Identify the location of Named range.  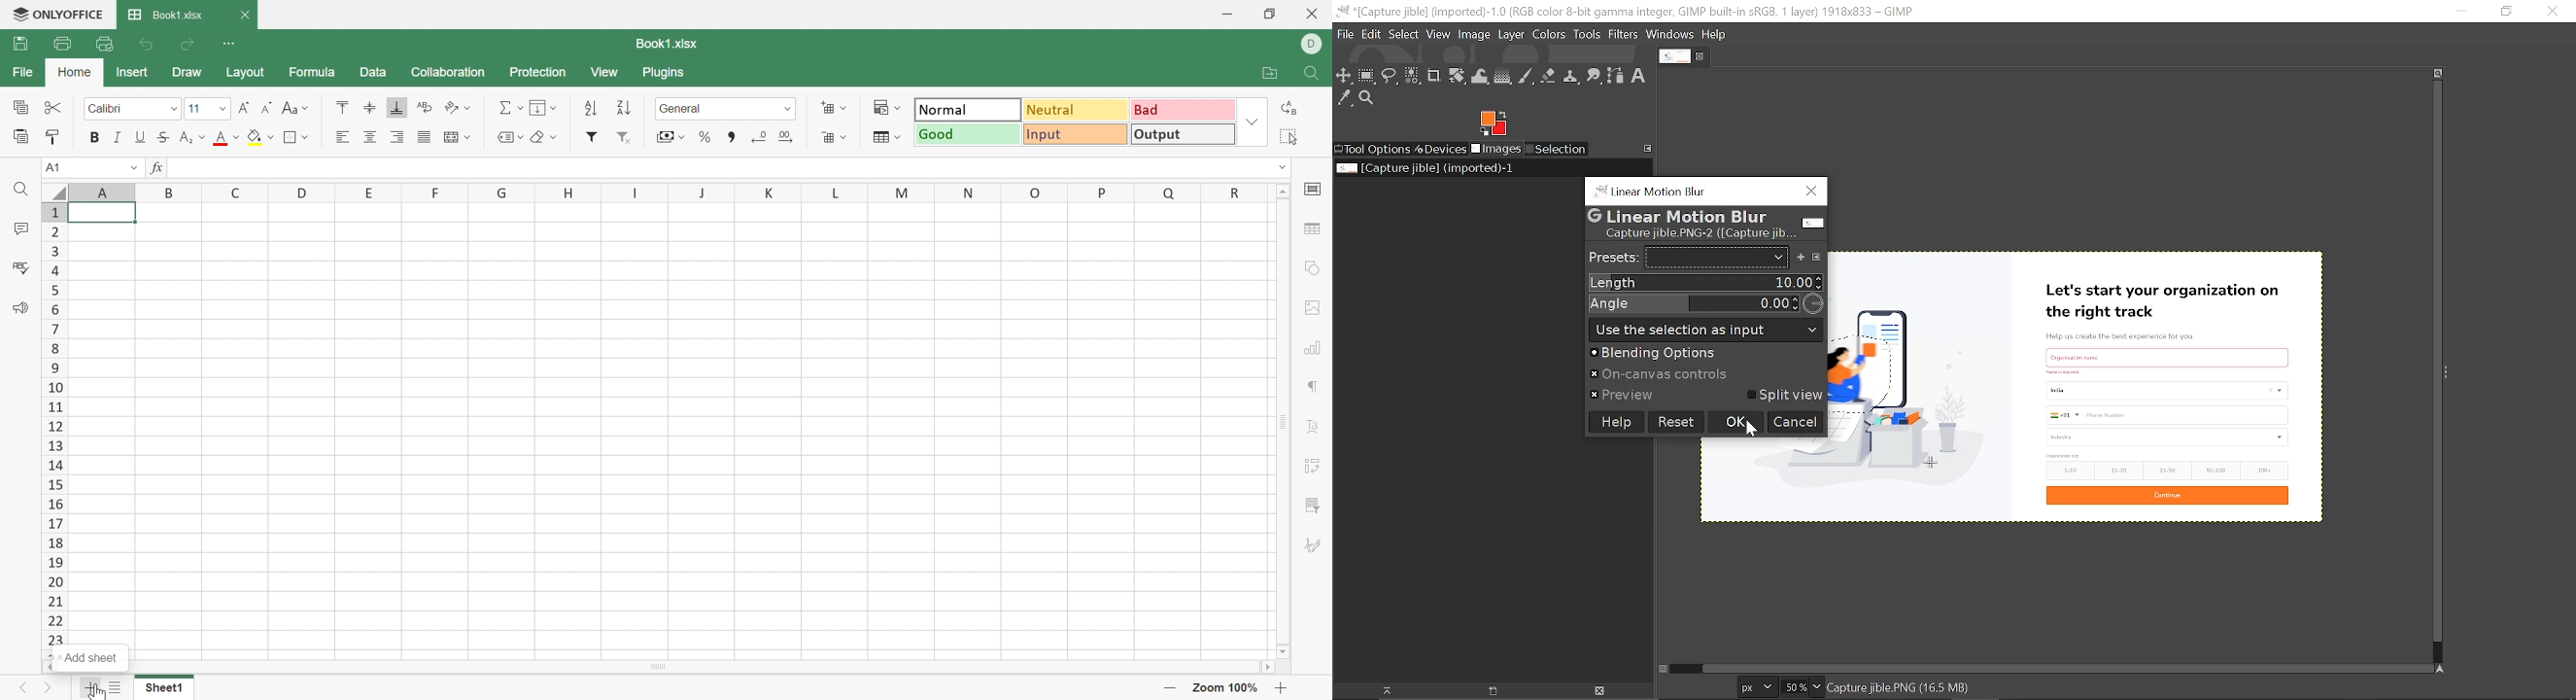
(508, 139).